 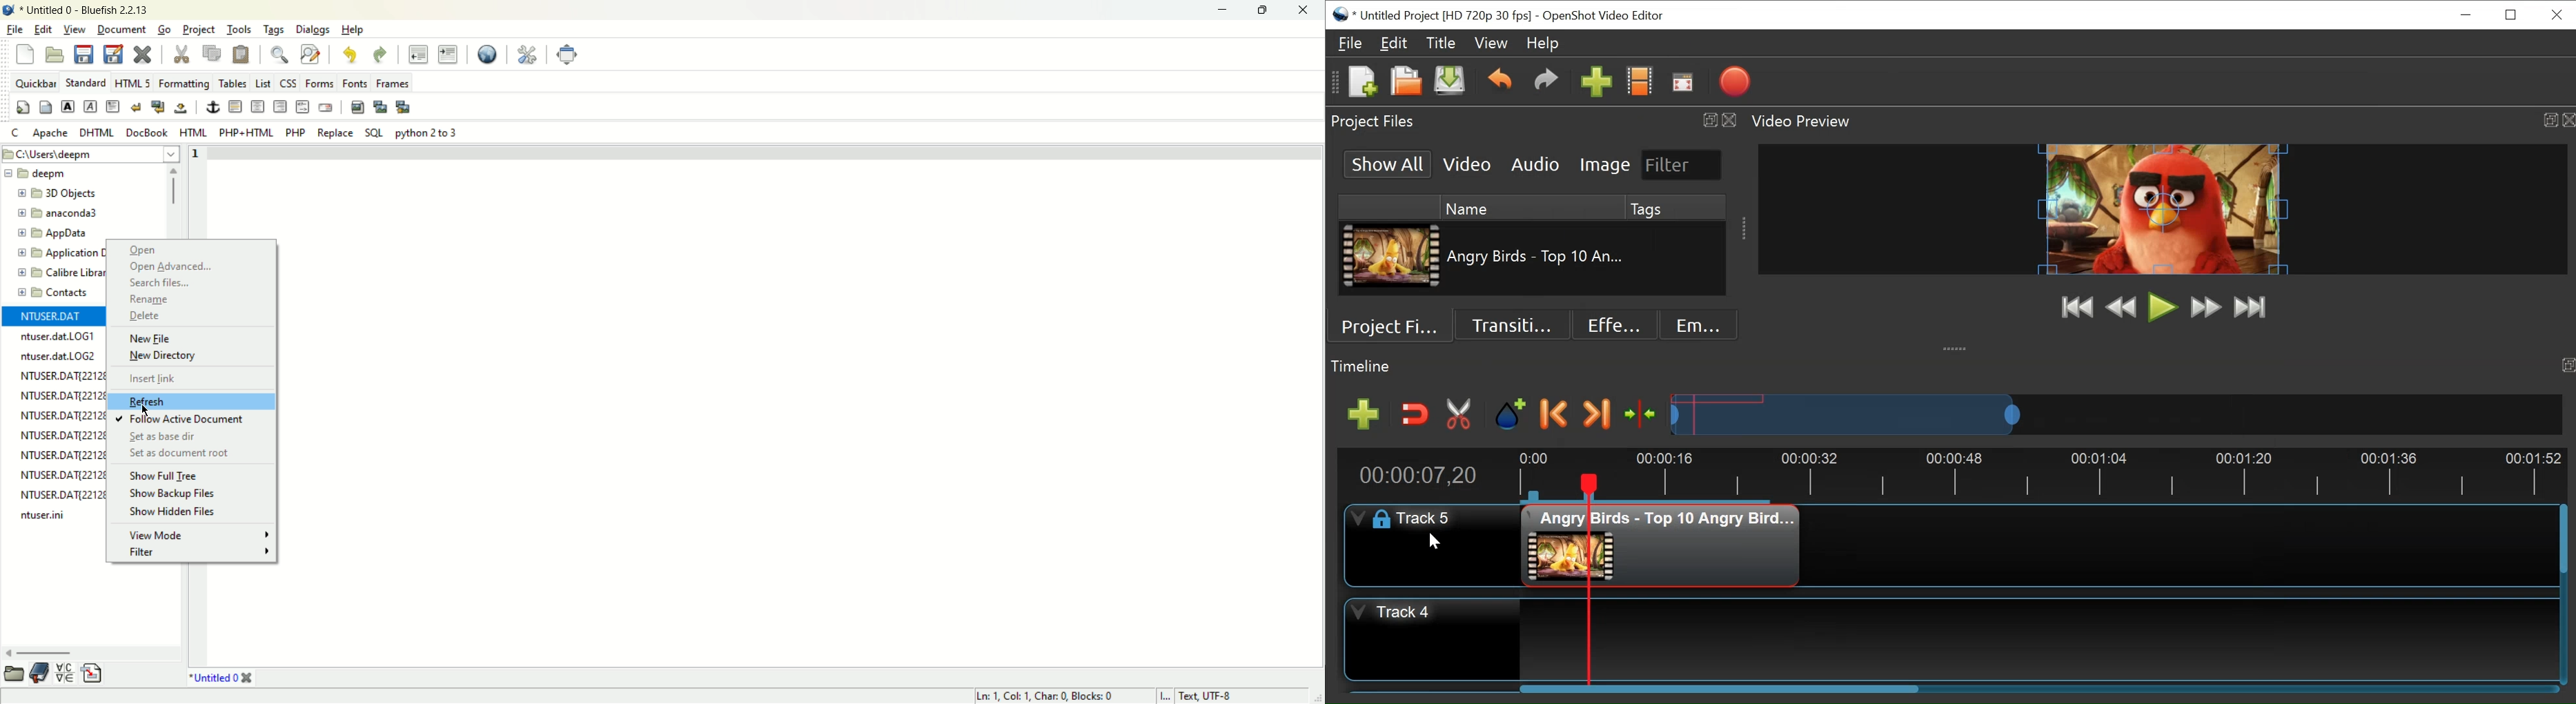 What do you see at coordinates (1537, 164) in the screenshot?
I see `Audio` at bounding box center [1537, 164].